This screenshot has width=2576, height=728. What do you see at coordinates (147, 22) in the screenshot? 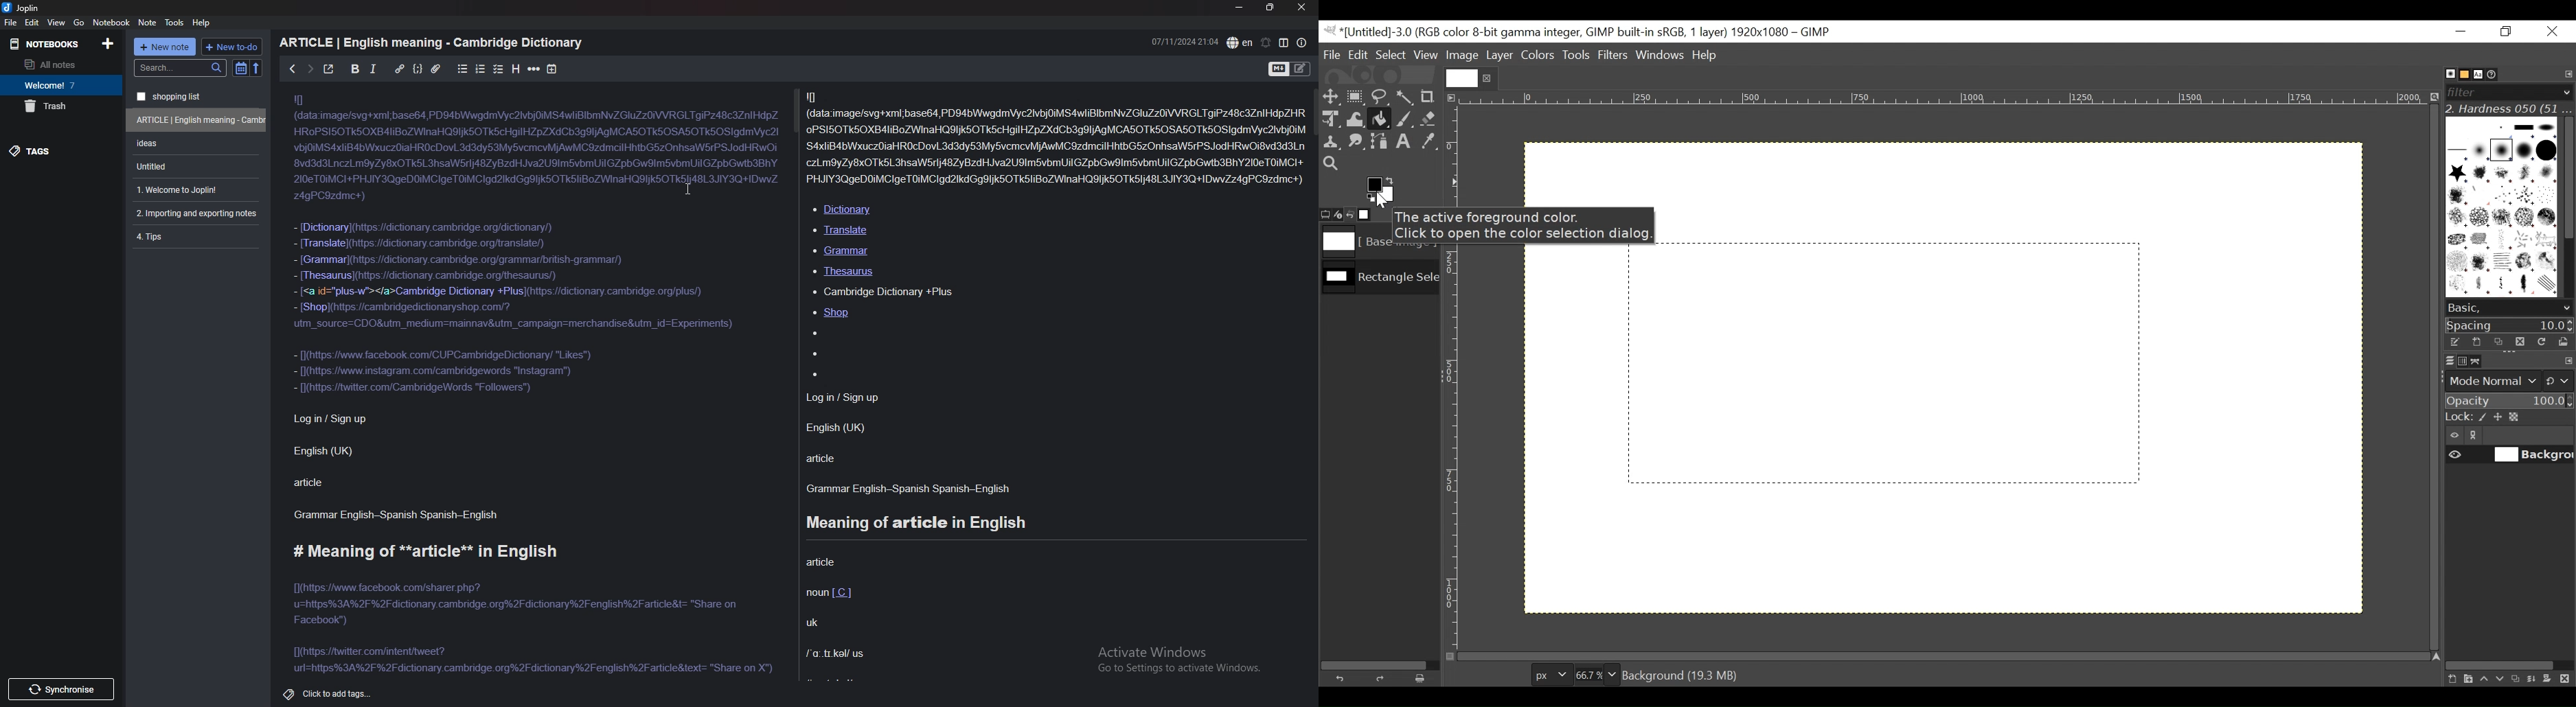
I see `note` at bounding box center [147, 22].